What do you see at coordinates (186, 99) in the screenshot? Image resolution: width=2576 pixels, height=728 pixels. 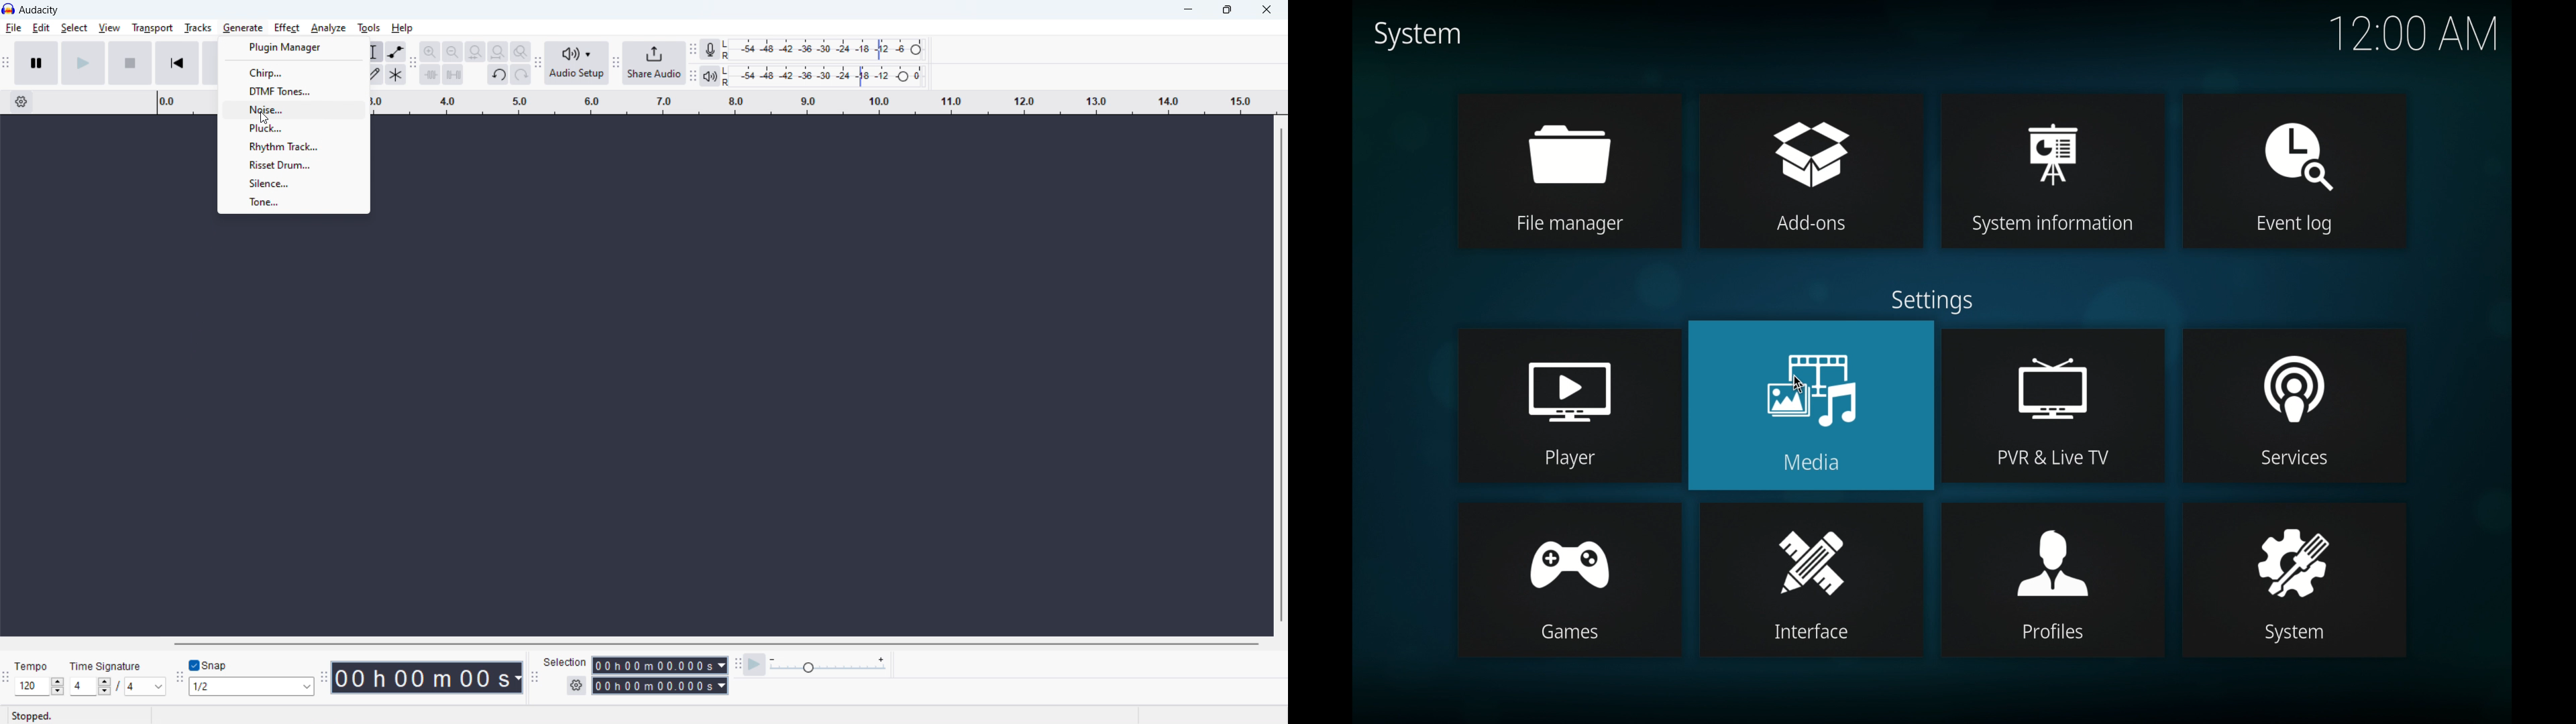 I see `Timeline` at bounding box center [186, 99].